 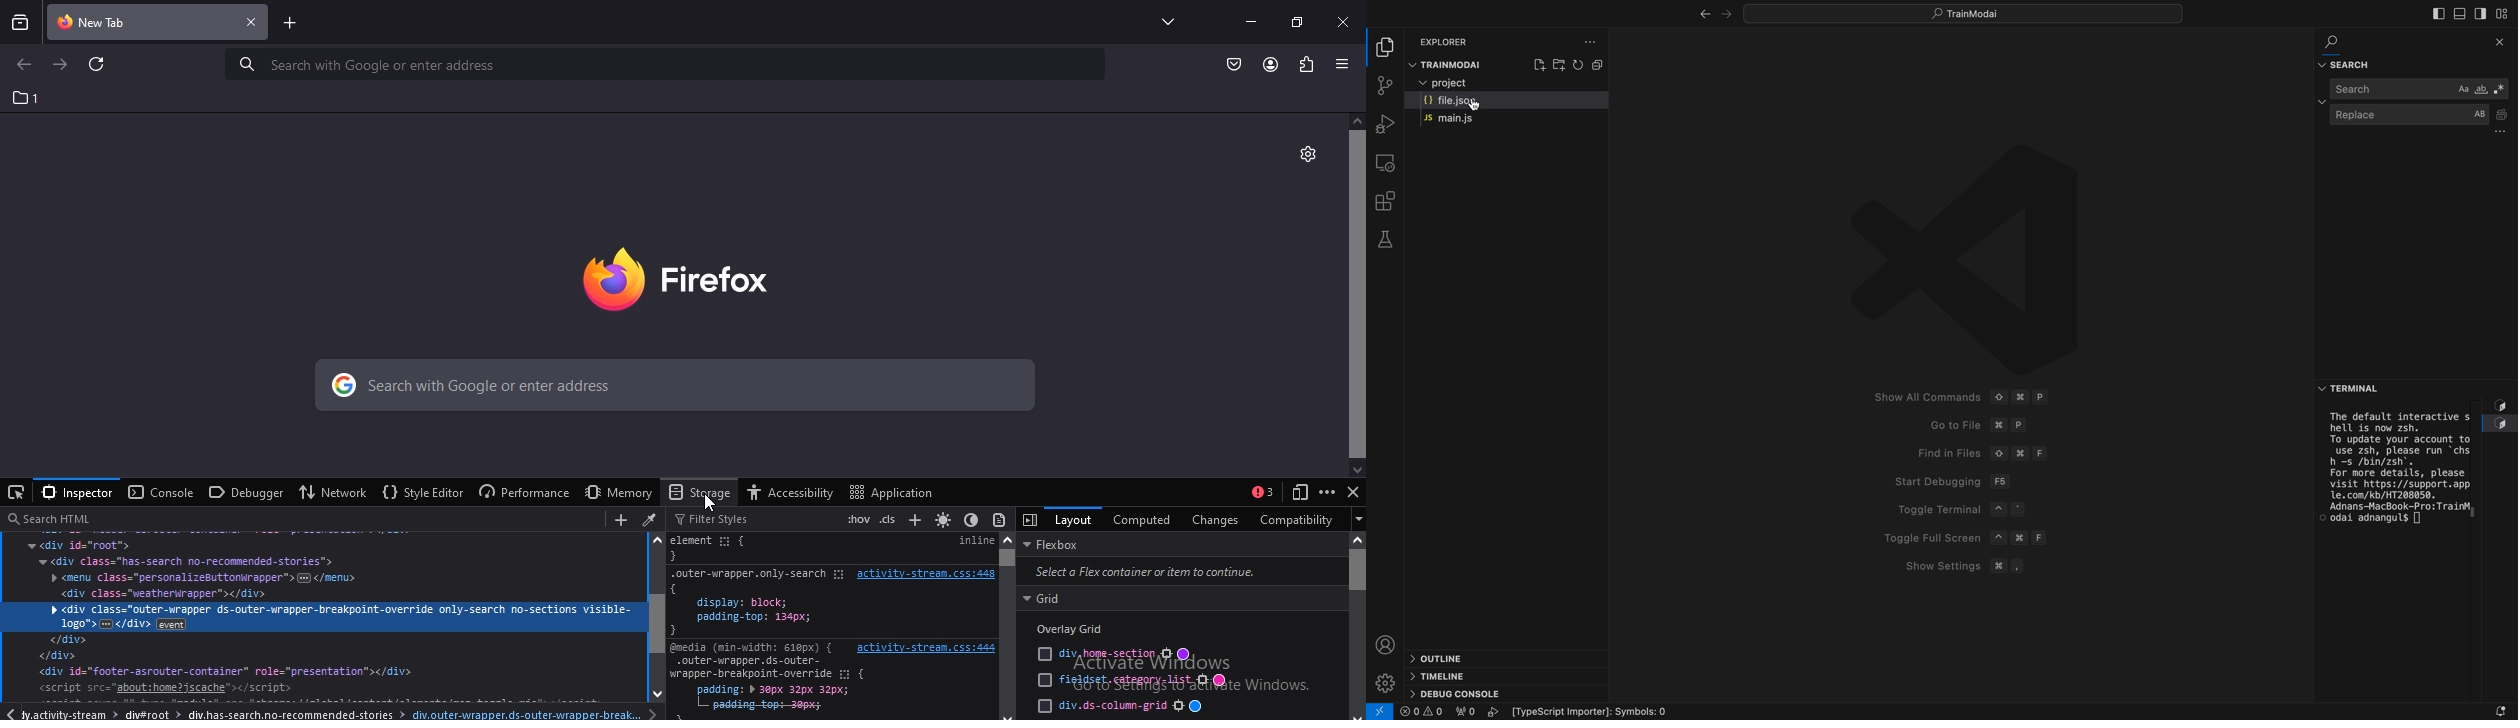 I want to click on text, so click(x=832, y=625).